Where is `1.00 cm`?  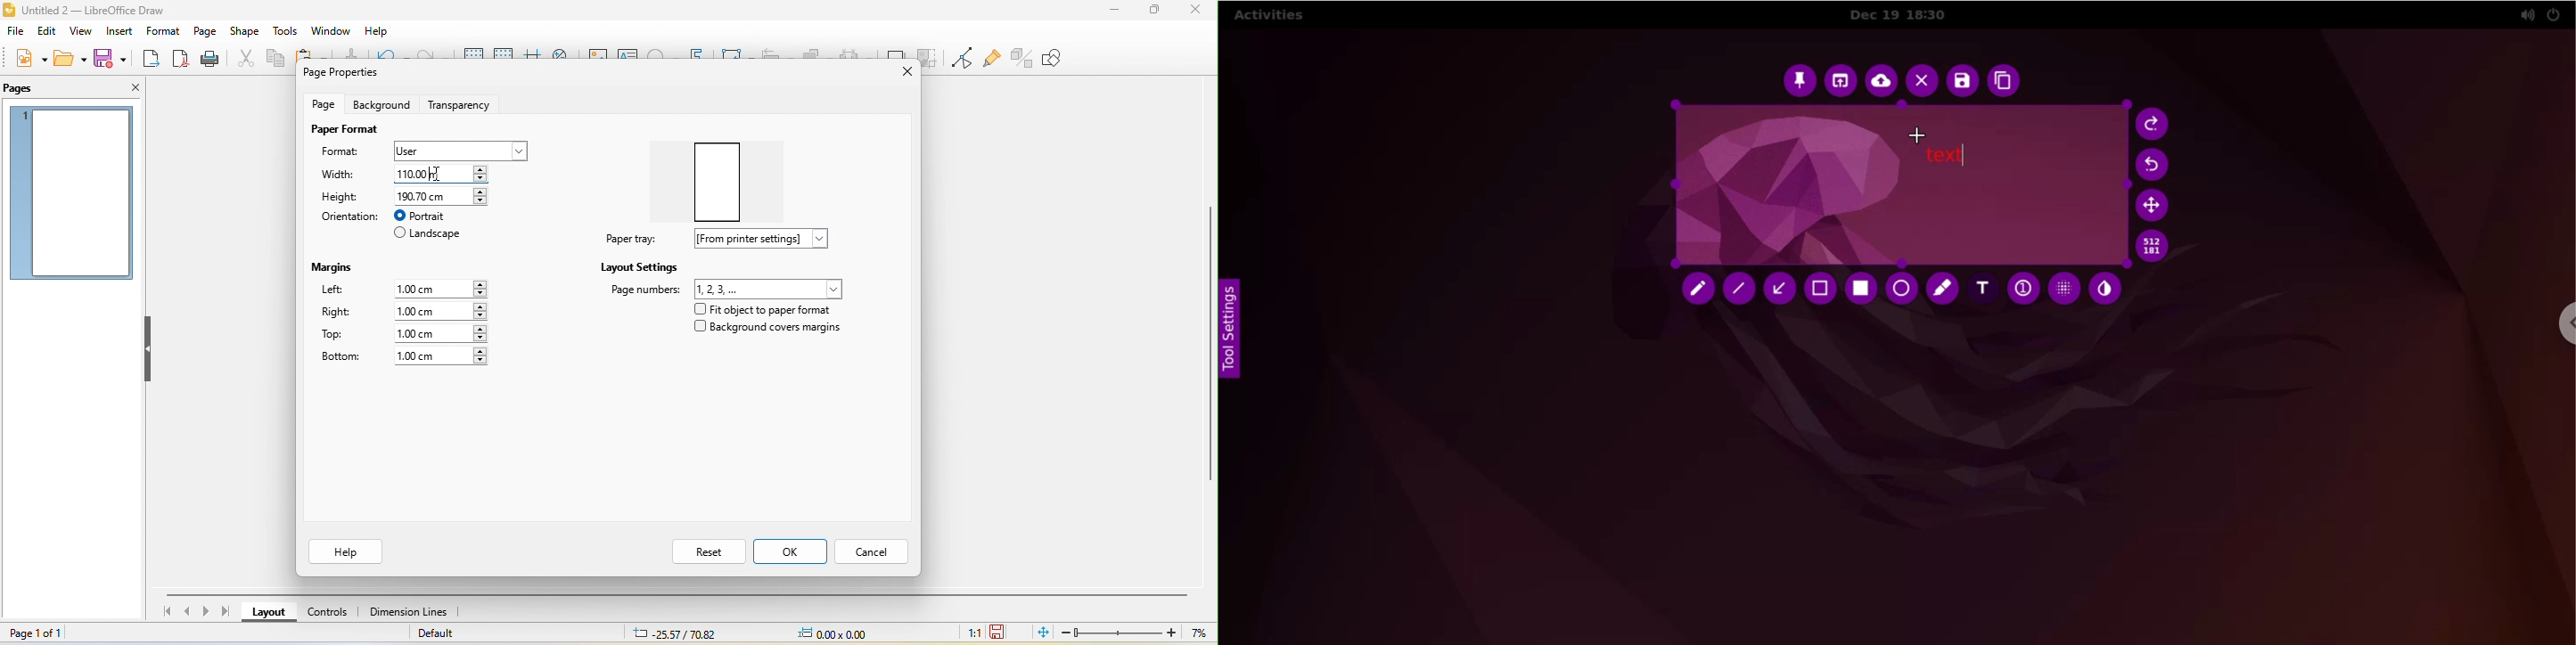 1.00 cm is located at coordinates (444, 287).